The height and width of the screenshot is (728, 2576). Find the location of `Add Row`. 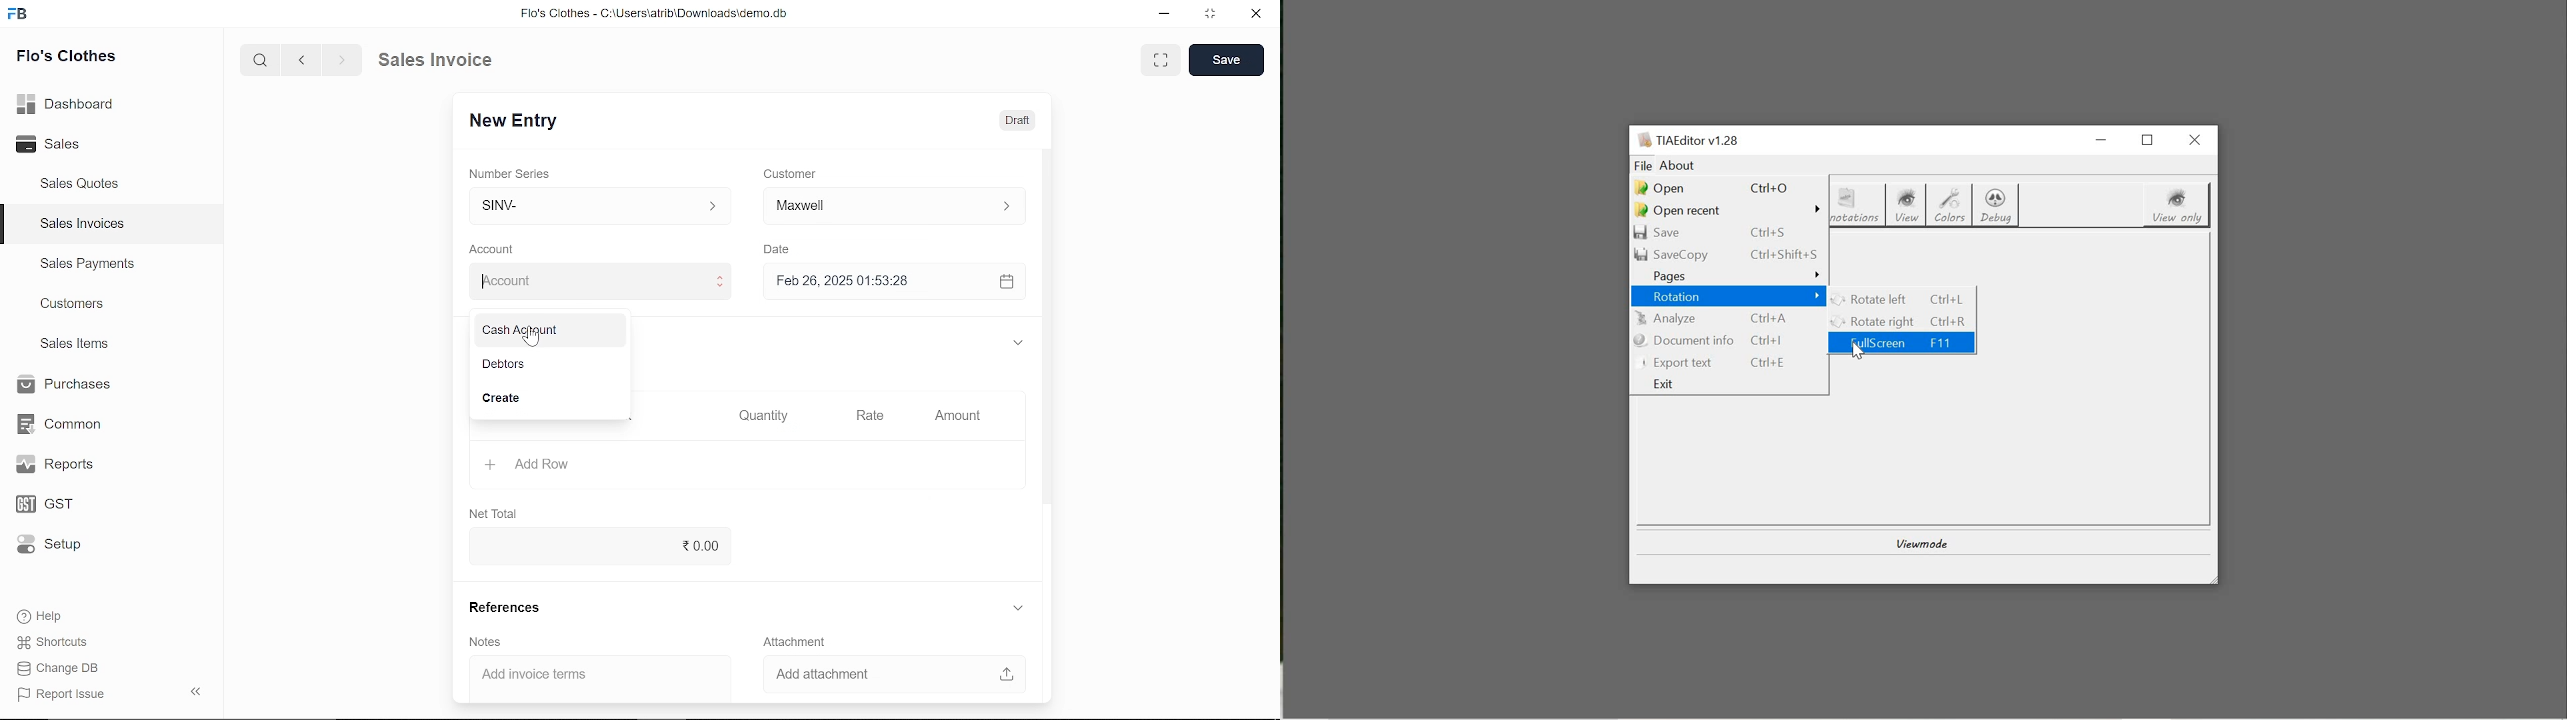

Add Row is located at coordinates (529, 465).